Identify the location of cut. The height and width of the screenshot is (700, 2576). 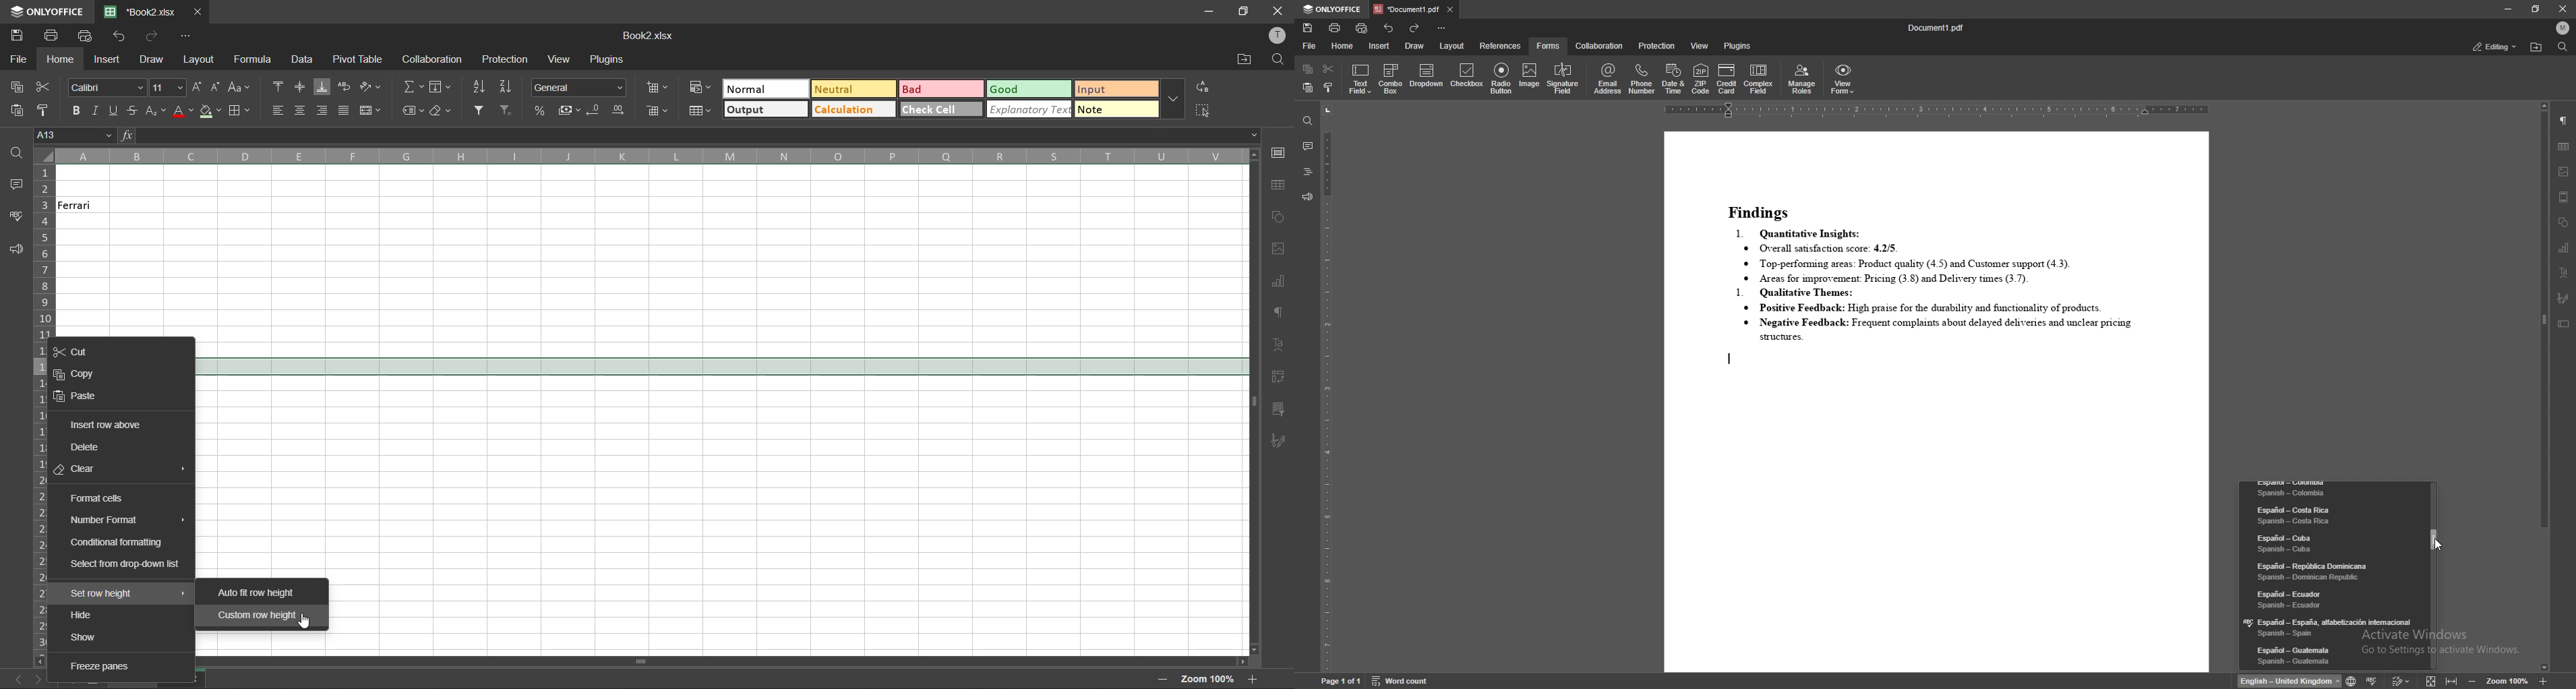
(44, 88).